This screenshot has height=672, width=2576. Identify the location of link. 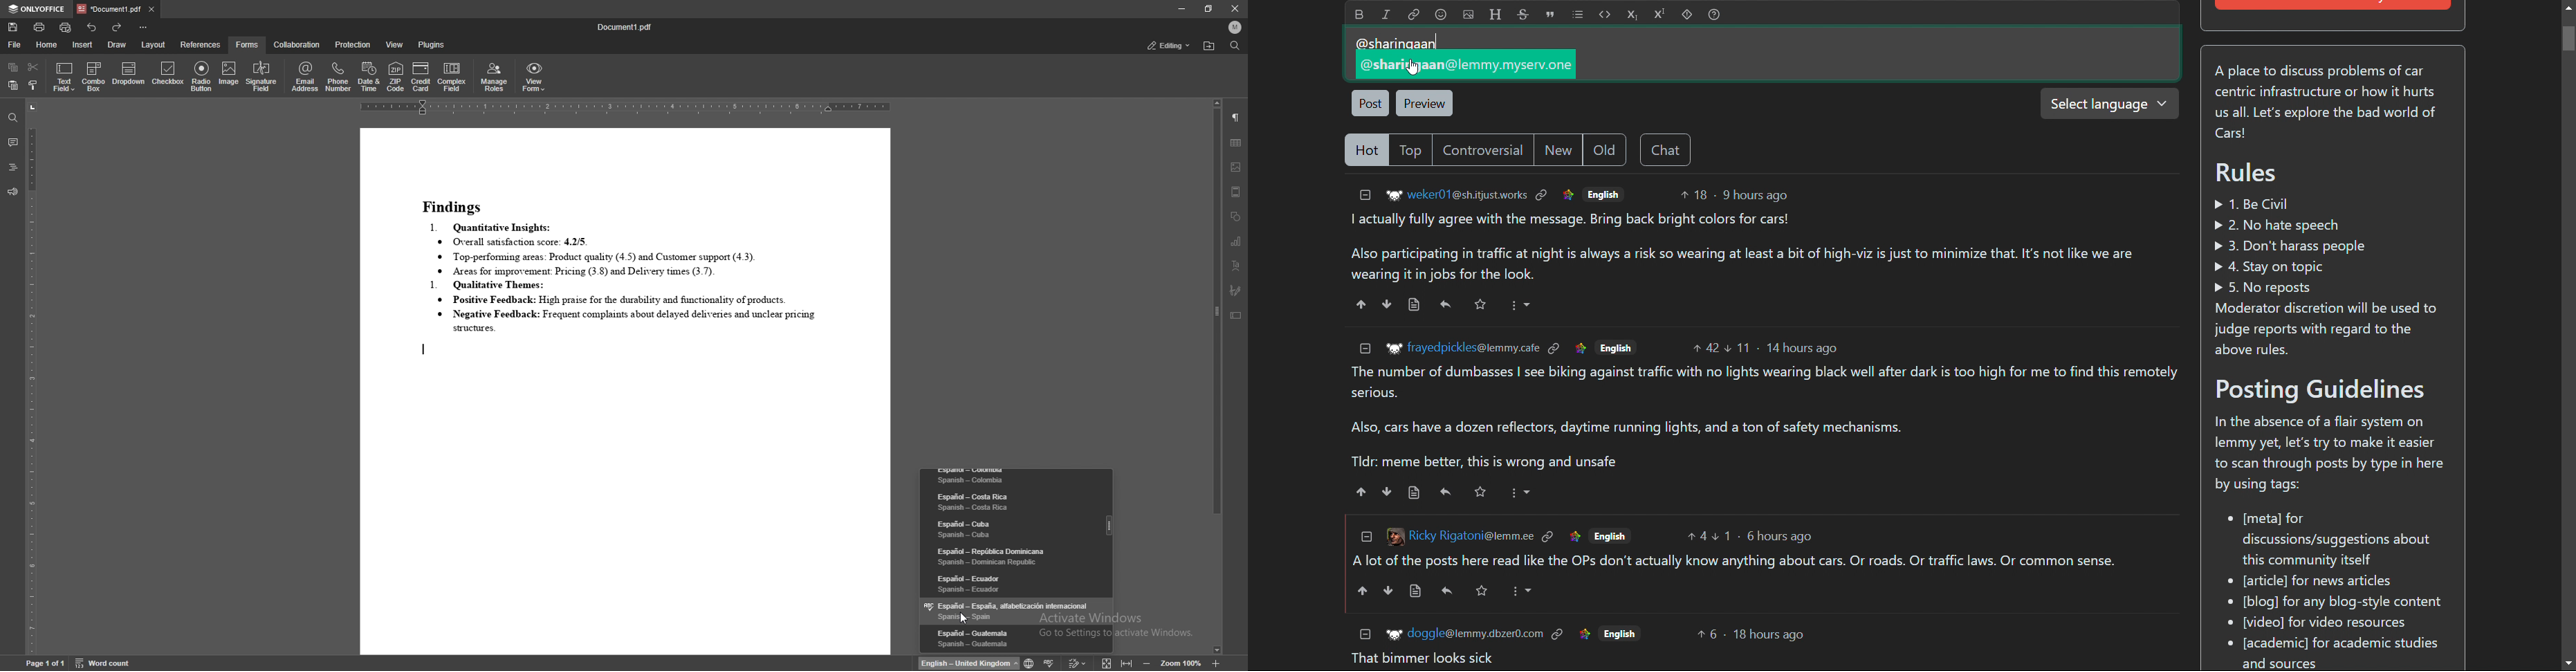
(1547, 536).